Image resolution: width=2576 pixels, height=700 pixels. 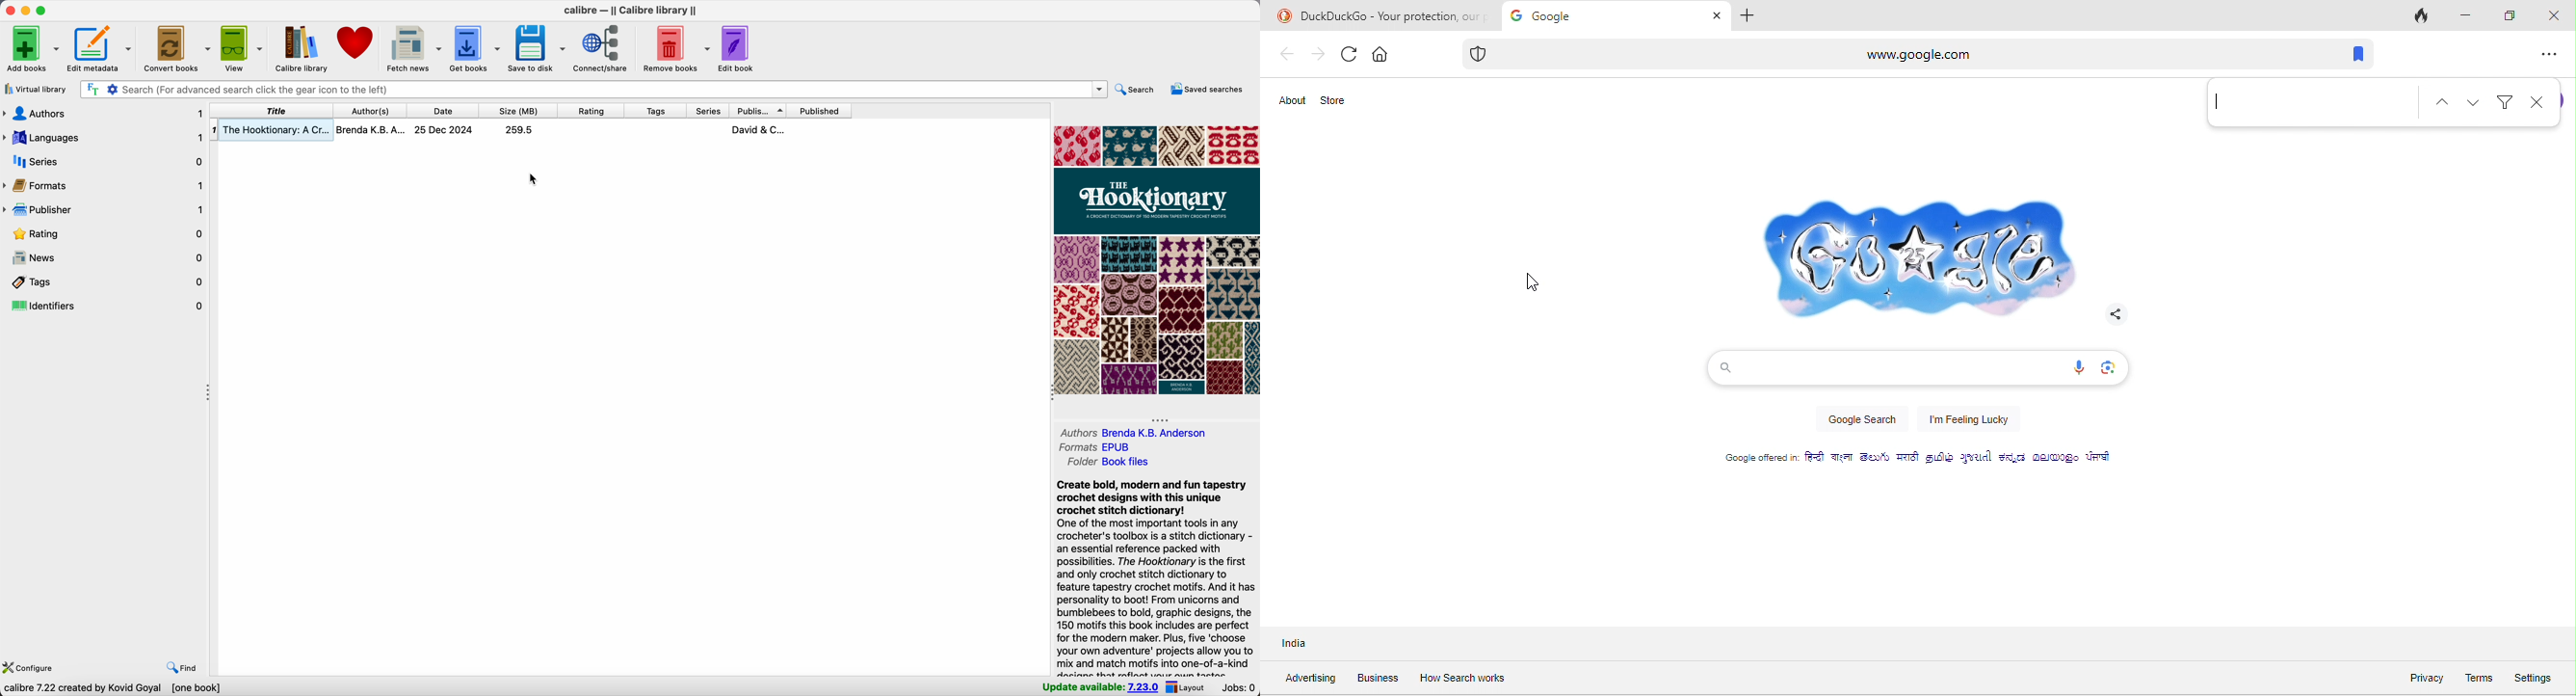 What do you see at coordinates (445, 130) in the screenshot?
I see `25 Dec 2024` at bounding box center [445, 130].